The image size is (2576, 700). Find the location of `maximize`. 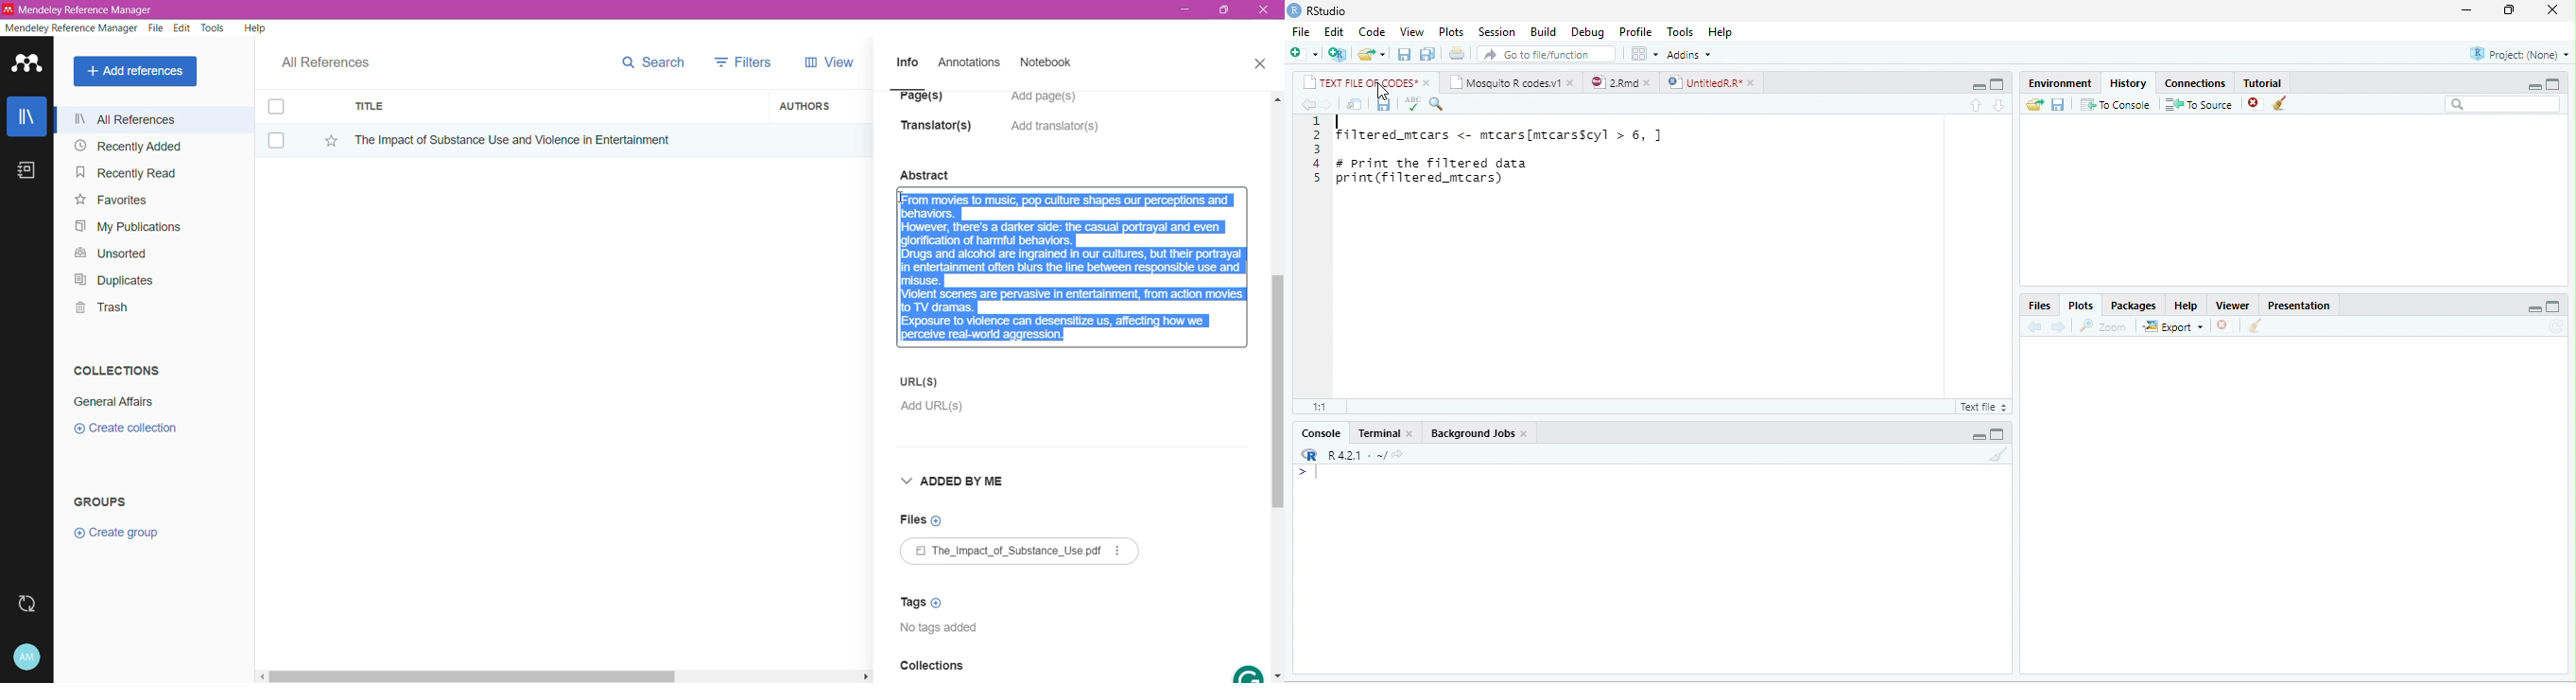

maximize is located at coordinates (1997, 435).